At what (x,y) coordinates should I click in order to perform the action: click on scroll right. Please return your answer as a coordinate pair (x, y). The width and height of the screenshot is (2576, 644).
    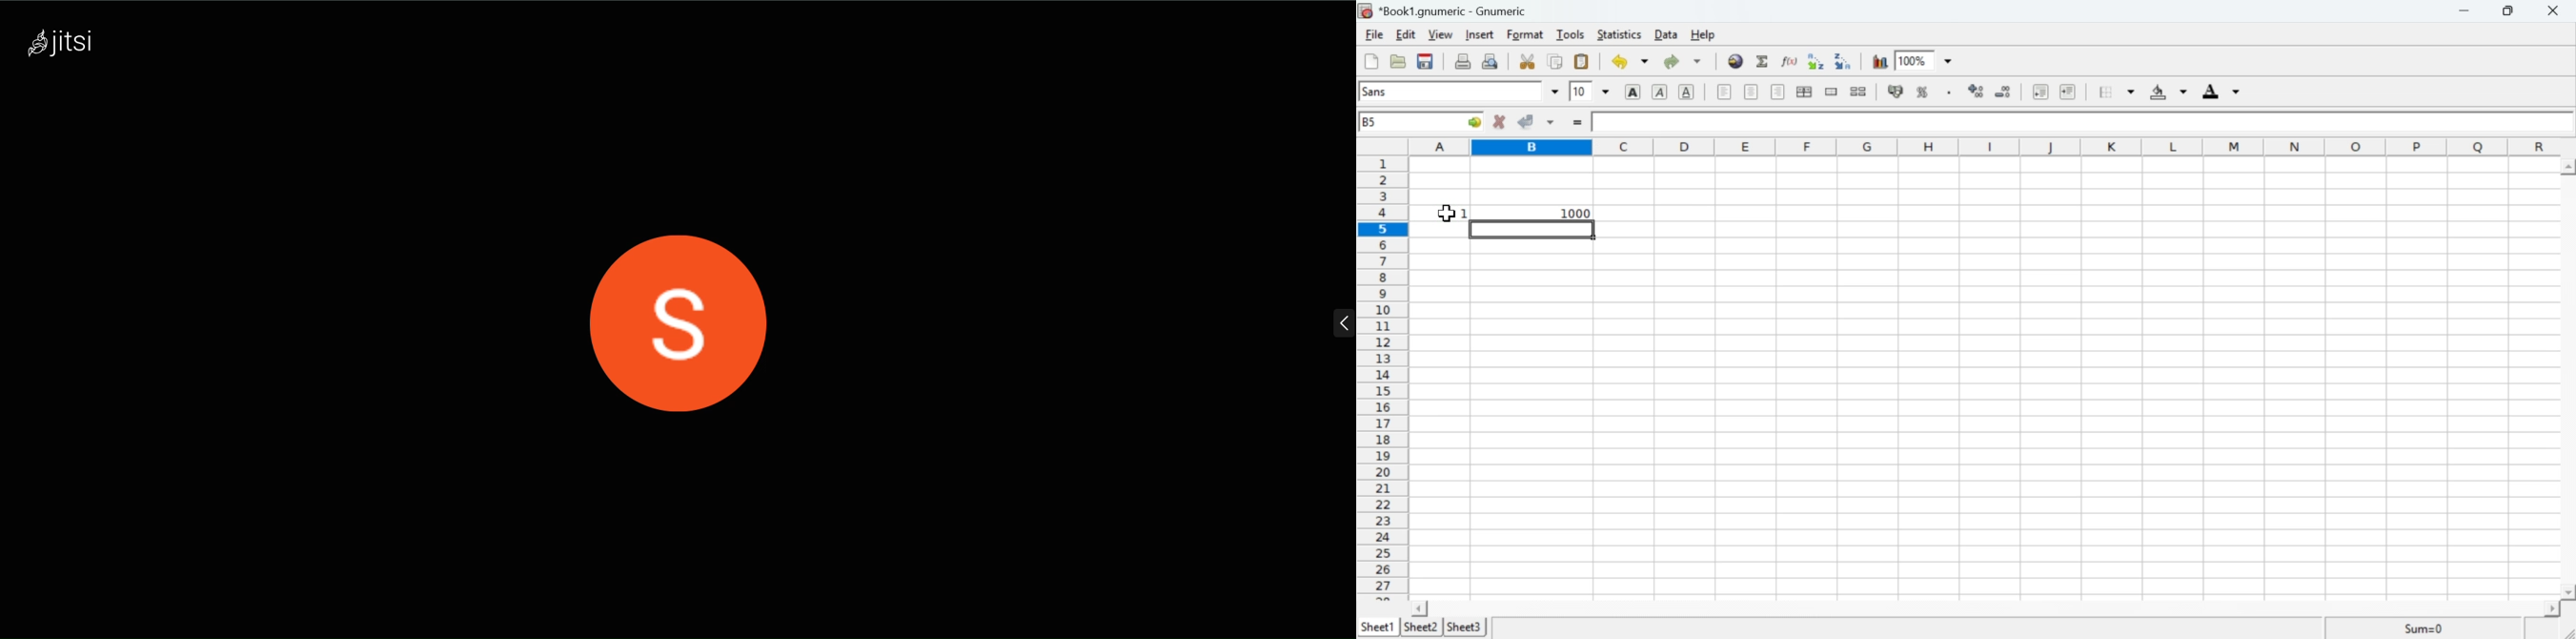
    Looking at the image, I should click on (2552, 608).